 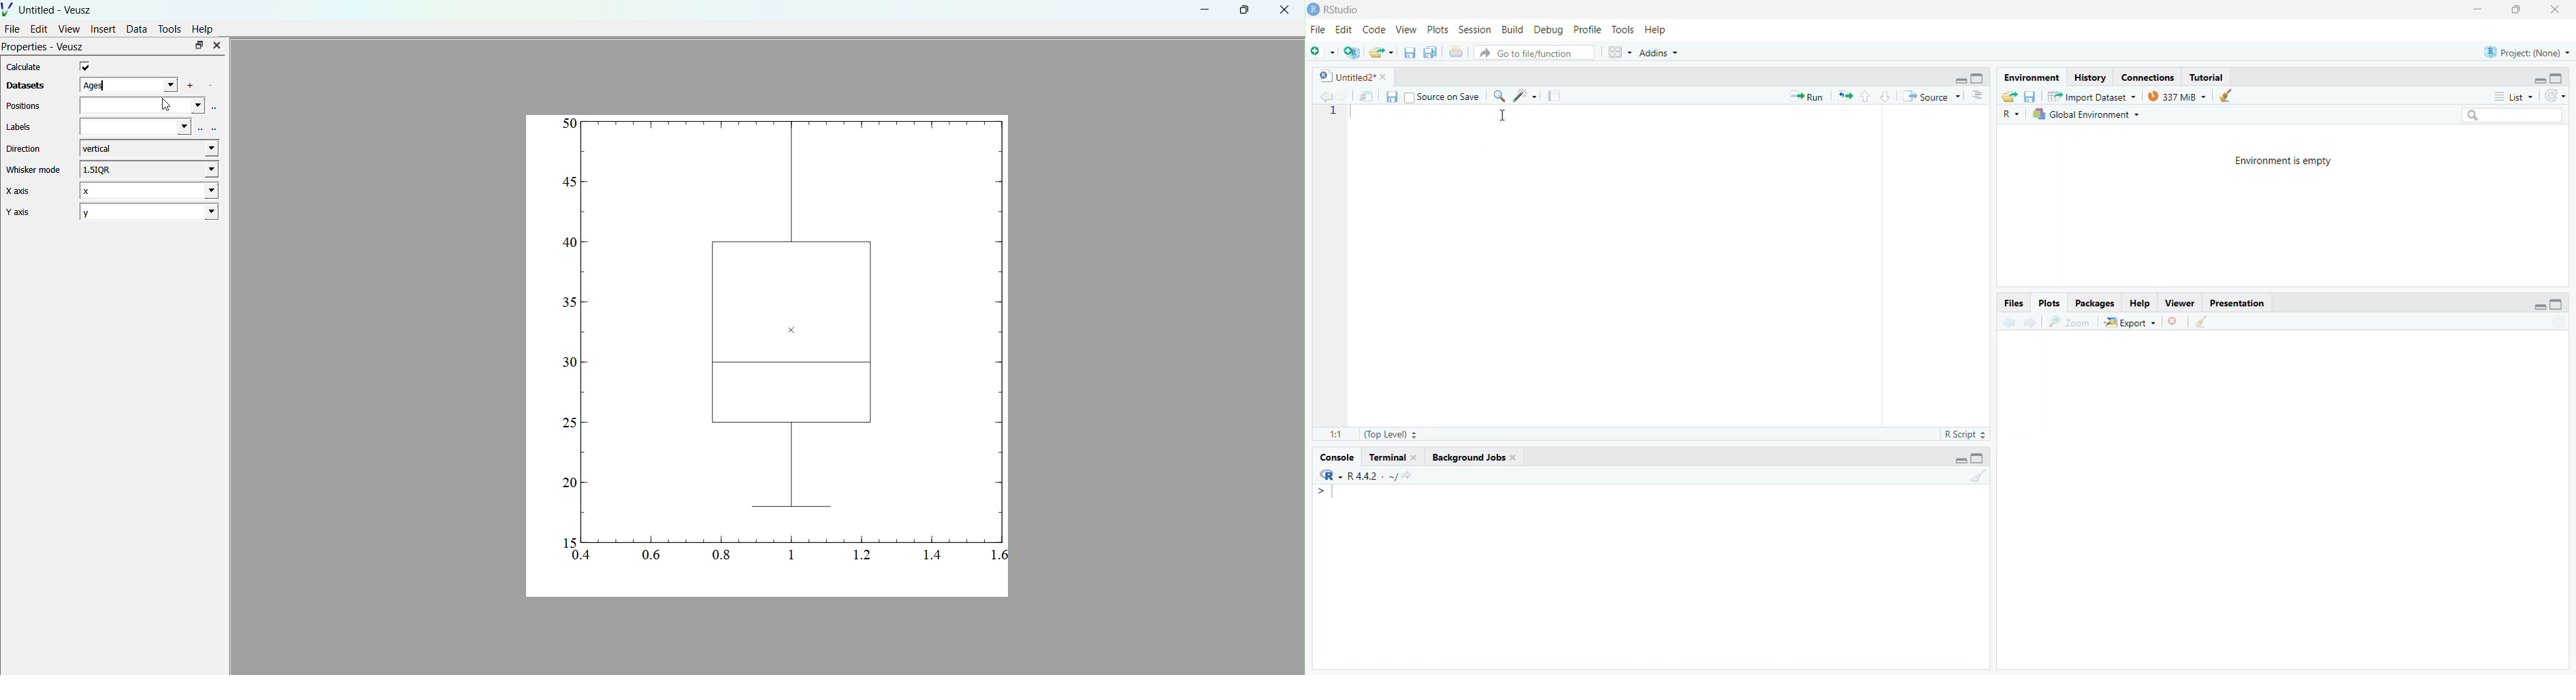 I want to click on save all open documents, so click(x=1430, y=52).